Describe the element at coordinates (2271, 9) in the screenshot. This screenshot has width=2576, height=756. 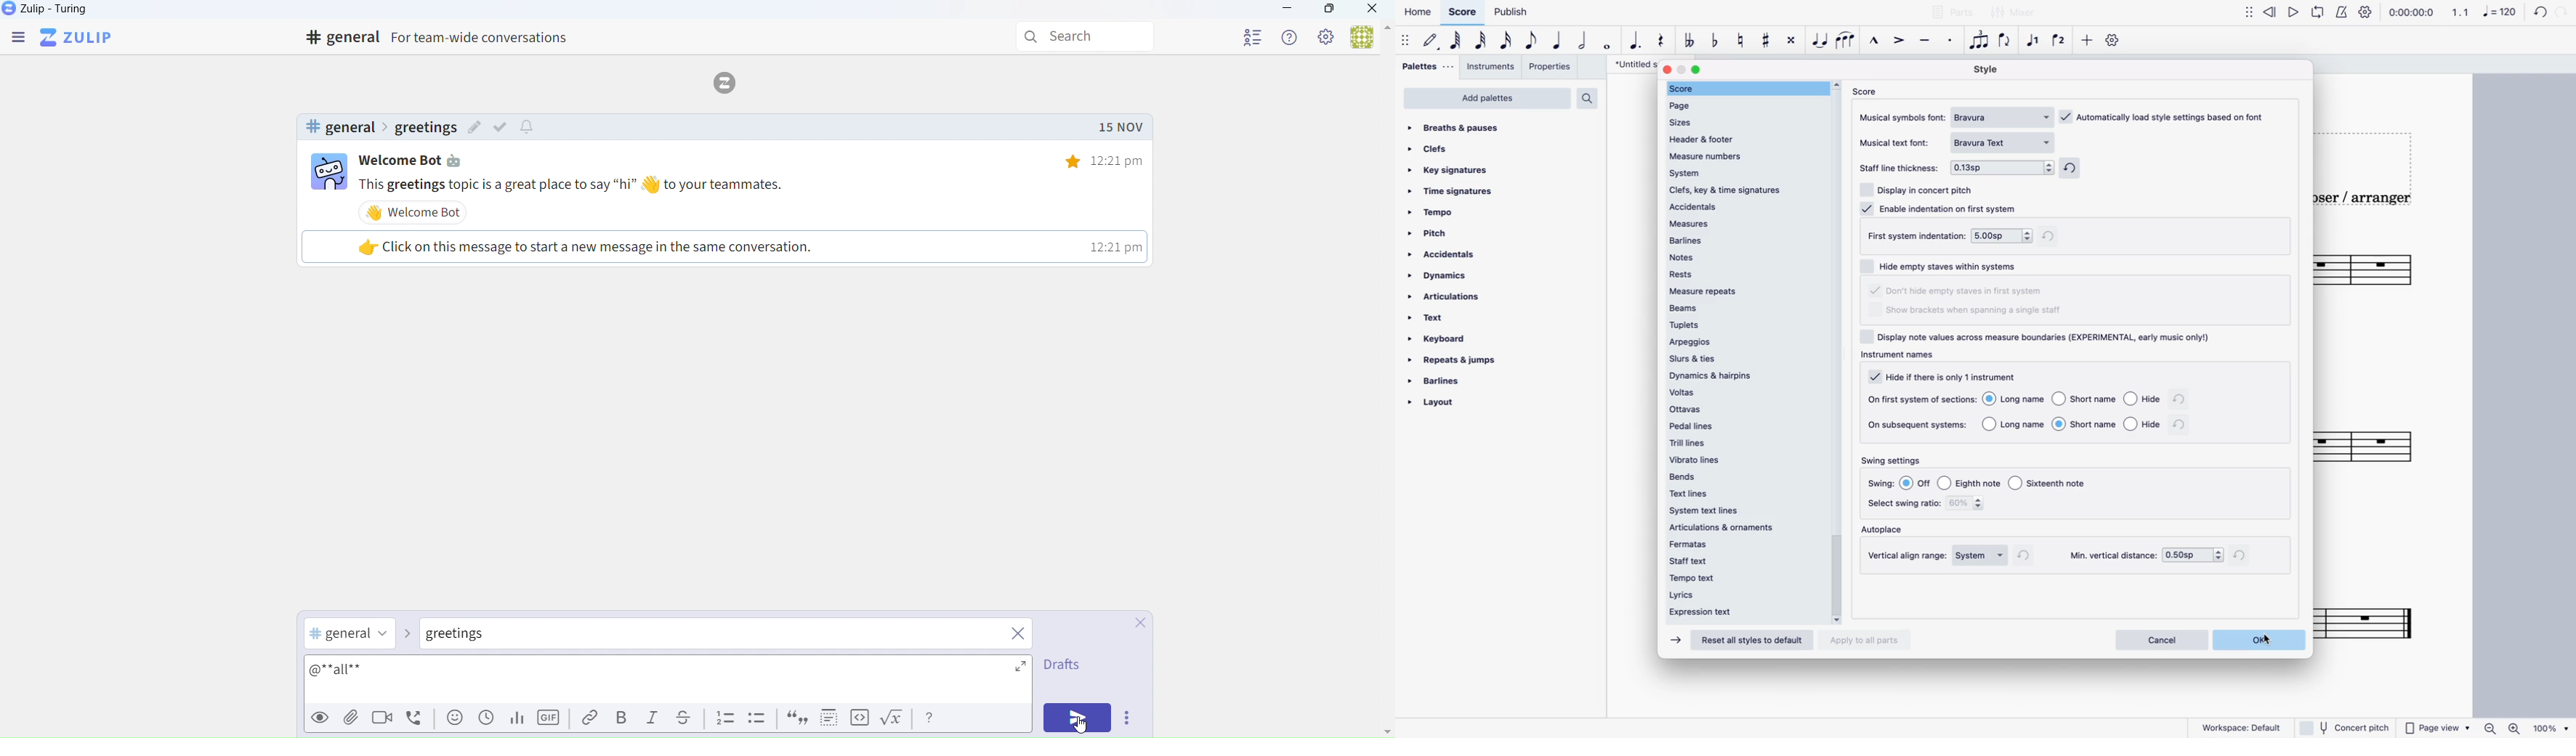
I see `back` at that location.